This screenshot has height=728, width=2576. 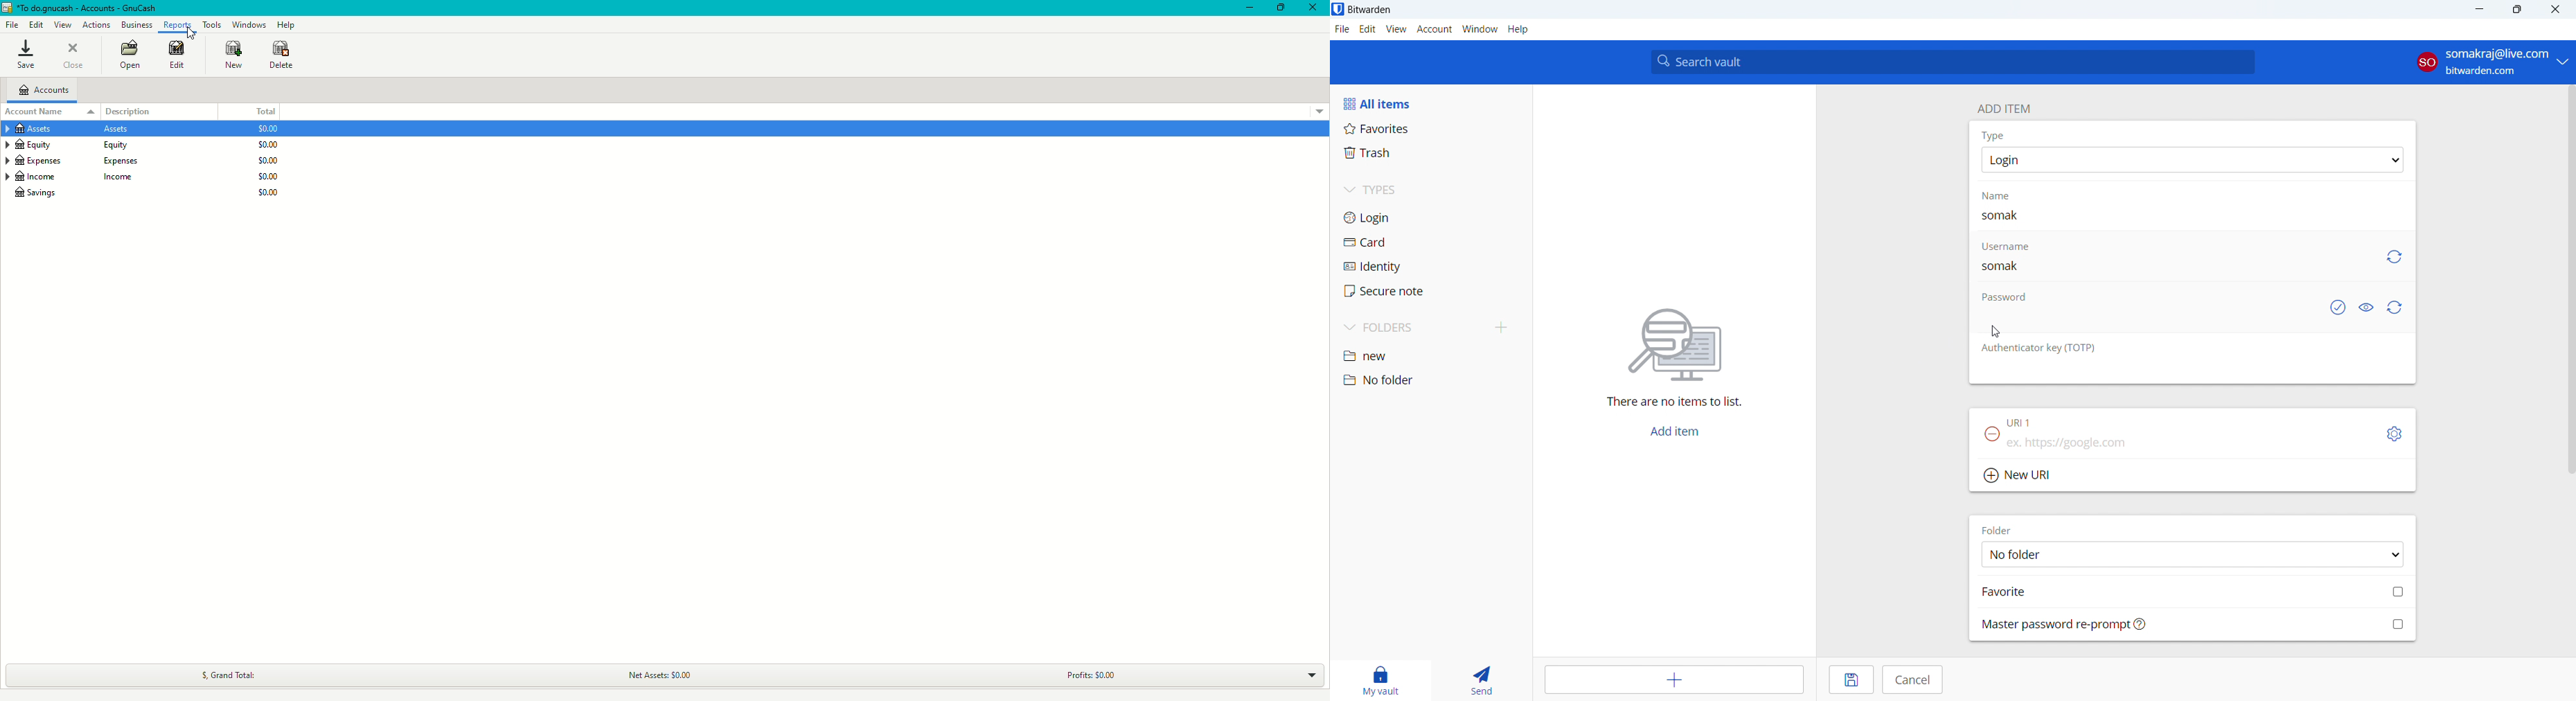 I want to click on FOLDER, so click(x=2000, y=530).